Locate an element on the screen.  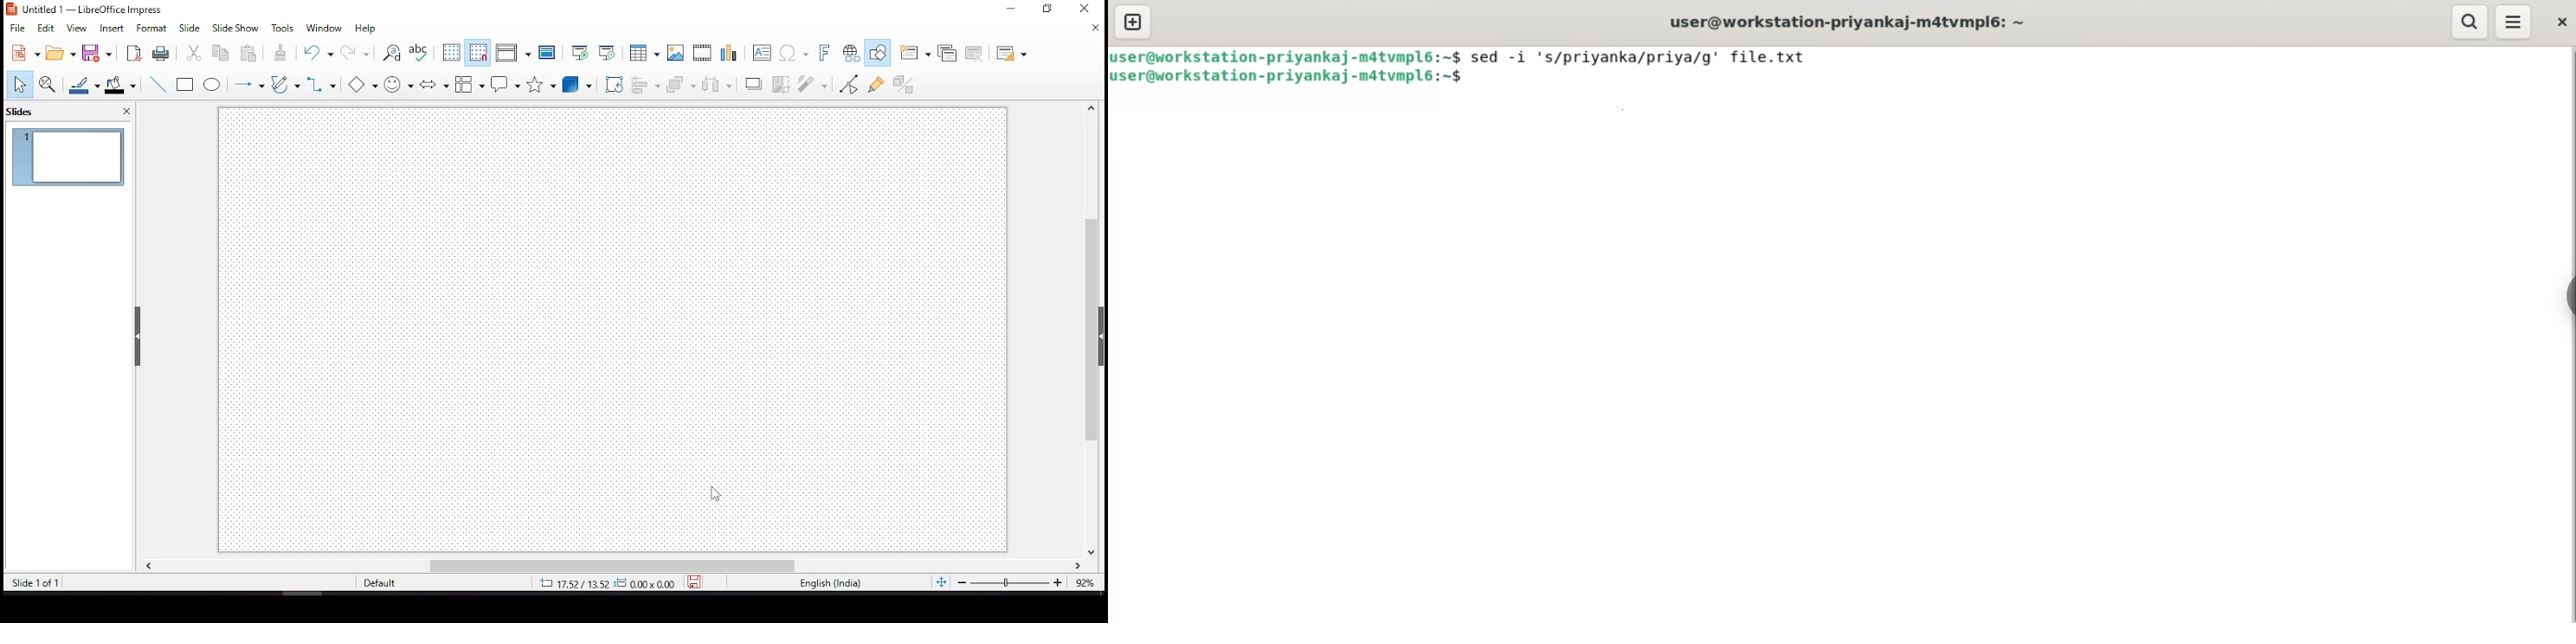
display views is located at coordinates (513, 54).